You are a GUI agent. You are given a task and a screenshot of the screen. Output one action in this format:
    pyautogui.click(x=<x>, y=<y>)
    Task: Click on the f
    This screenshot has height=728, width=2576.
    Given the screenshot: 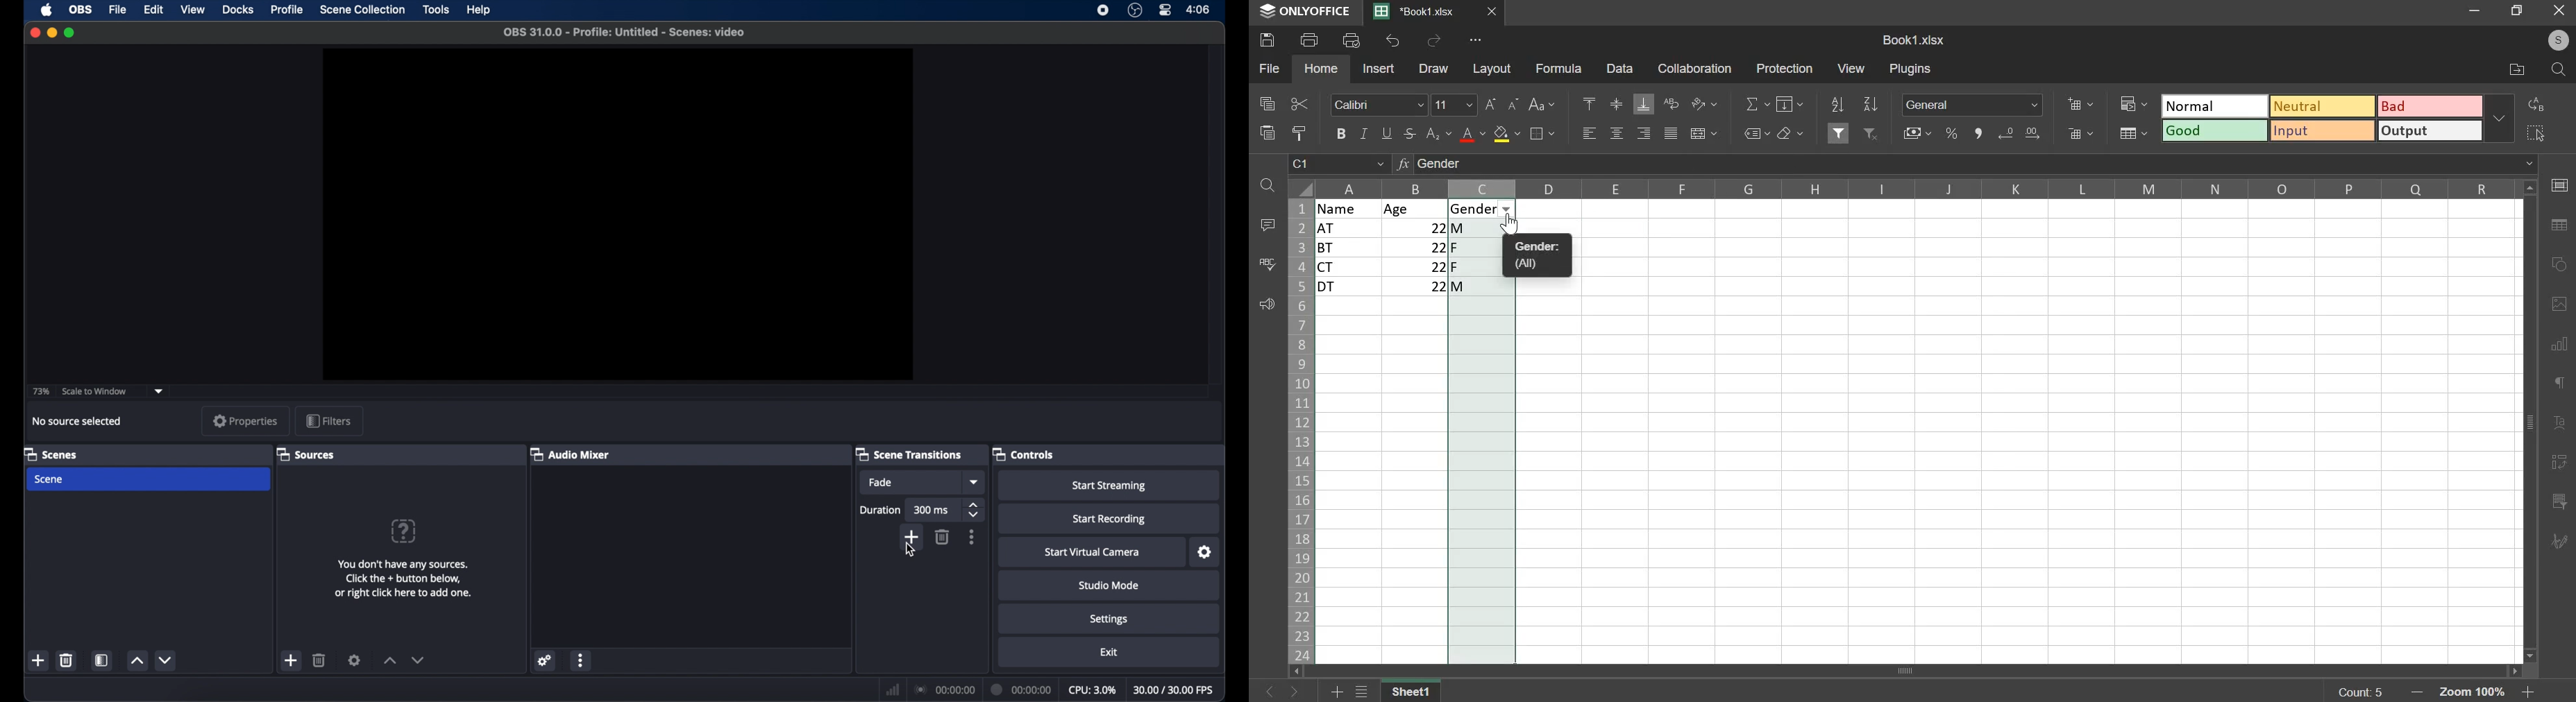 What is the action you would take?
    pyautogui.click(x=1481, y=266)
    